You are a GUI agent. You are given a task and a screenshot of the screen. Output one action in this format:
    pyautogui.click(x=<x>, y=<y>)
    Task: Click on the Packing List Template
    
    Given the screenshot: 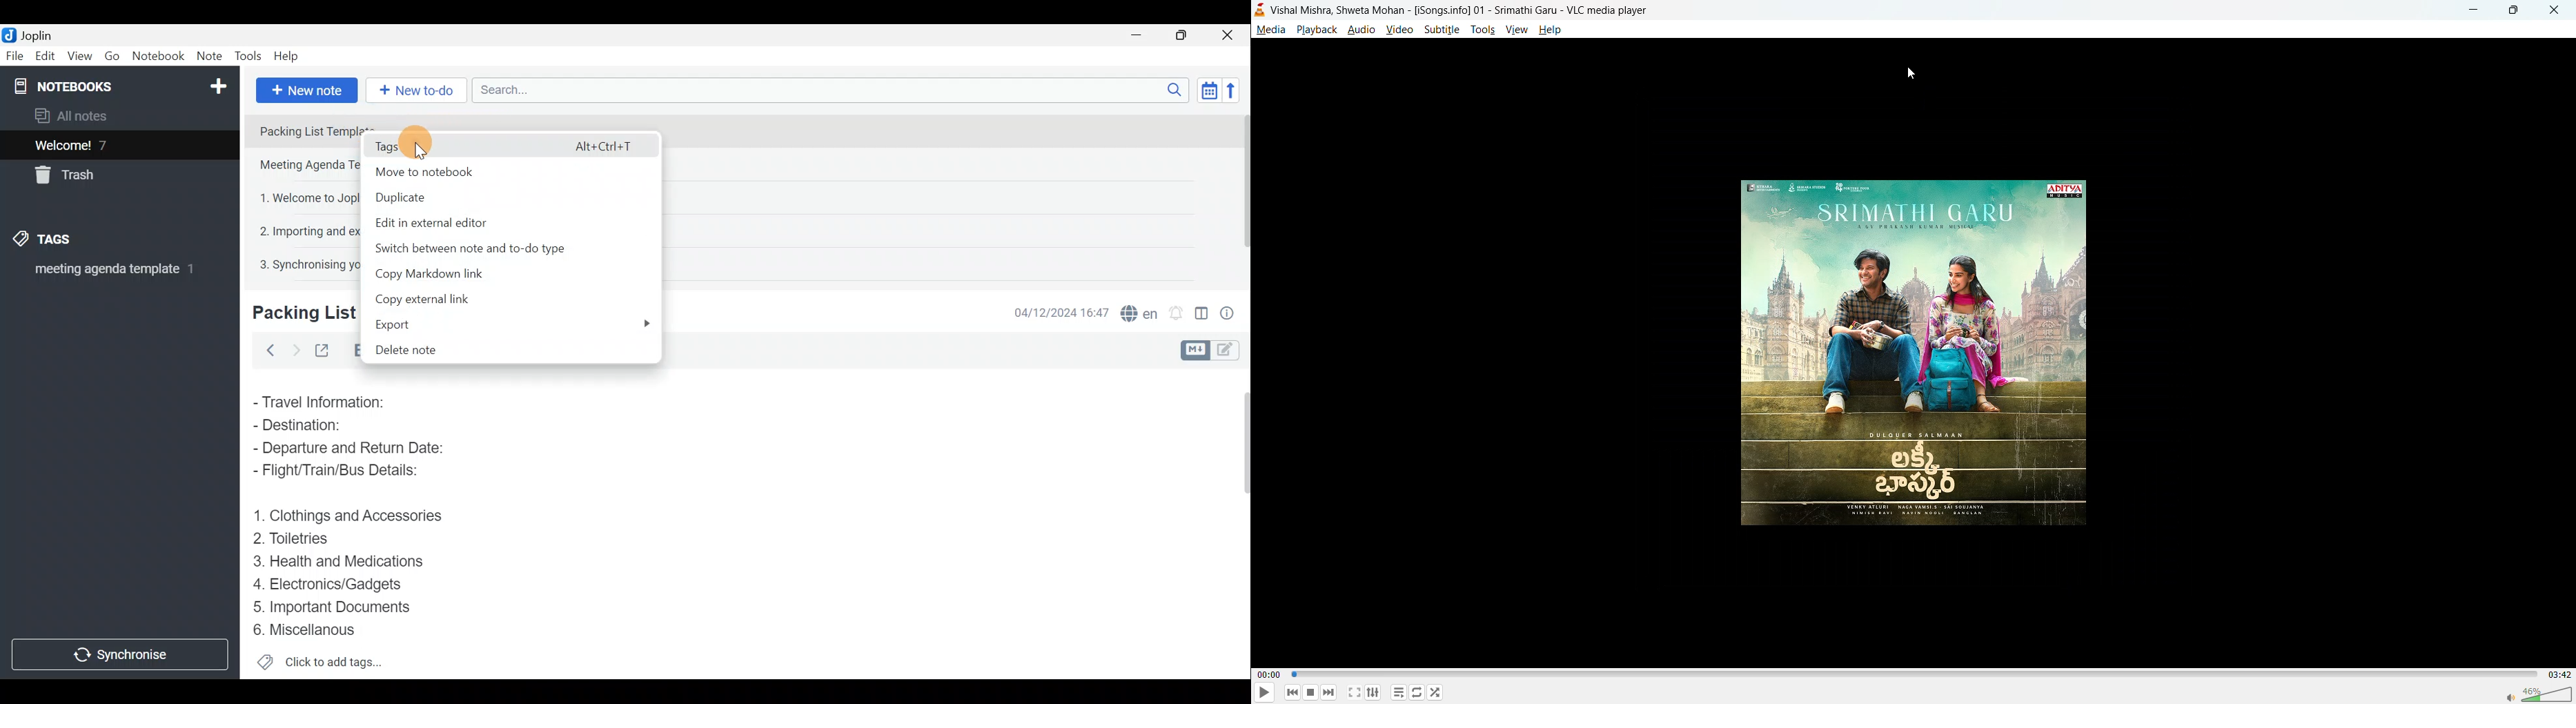 What is the action you would take?
    pyautogui.click(x=300, y=130)
    